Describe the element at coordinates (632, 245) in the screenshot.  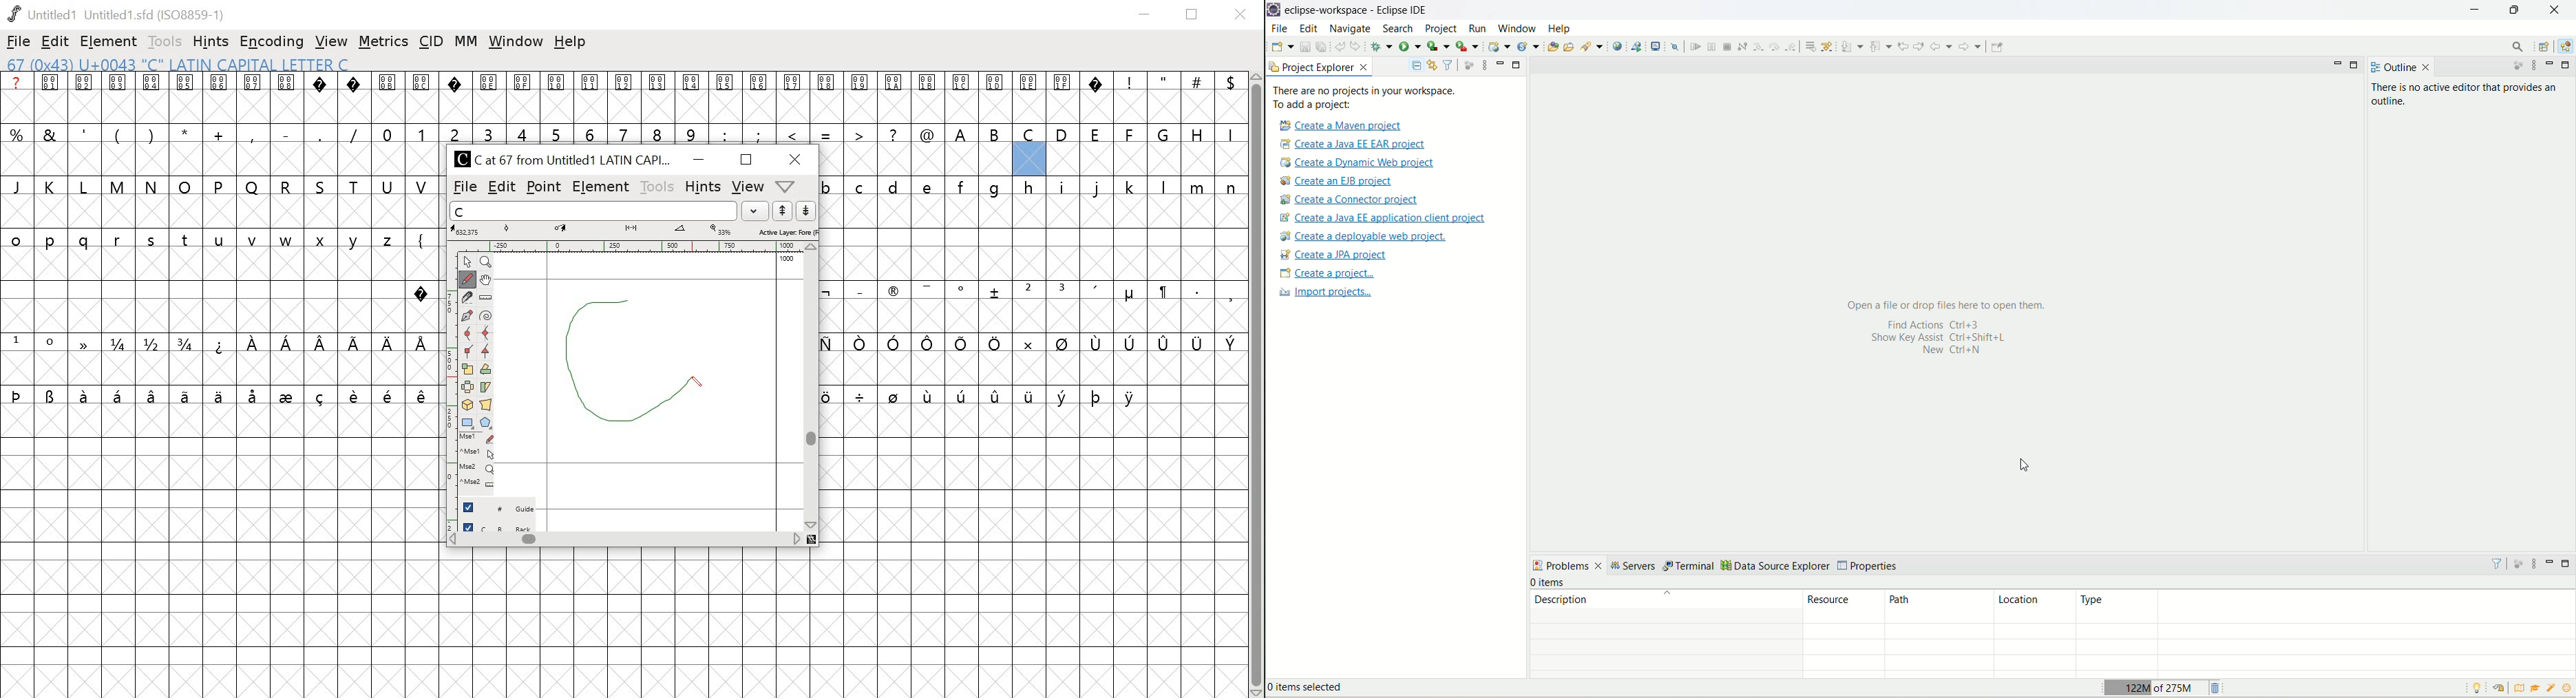
I see `ruler` at that location.